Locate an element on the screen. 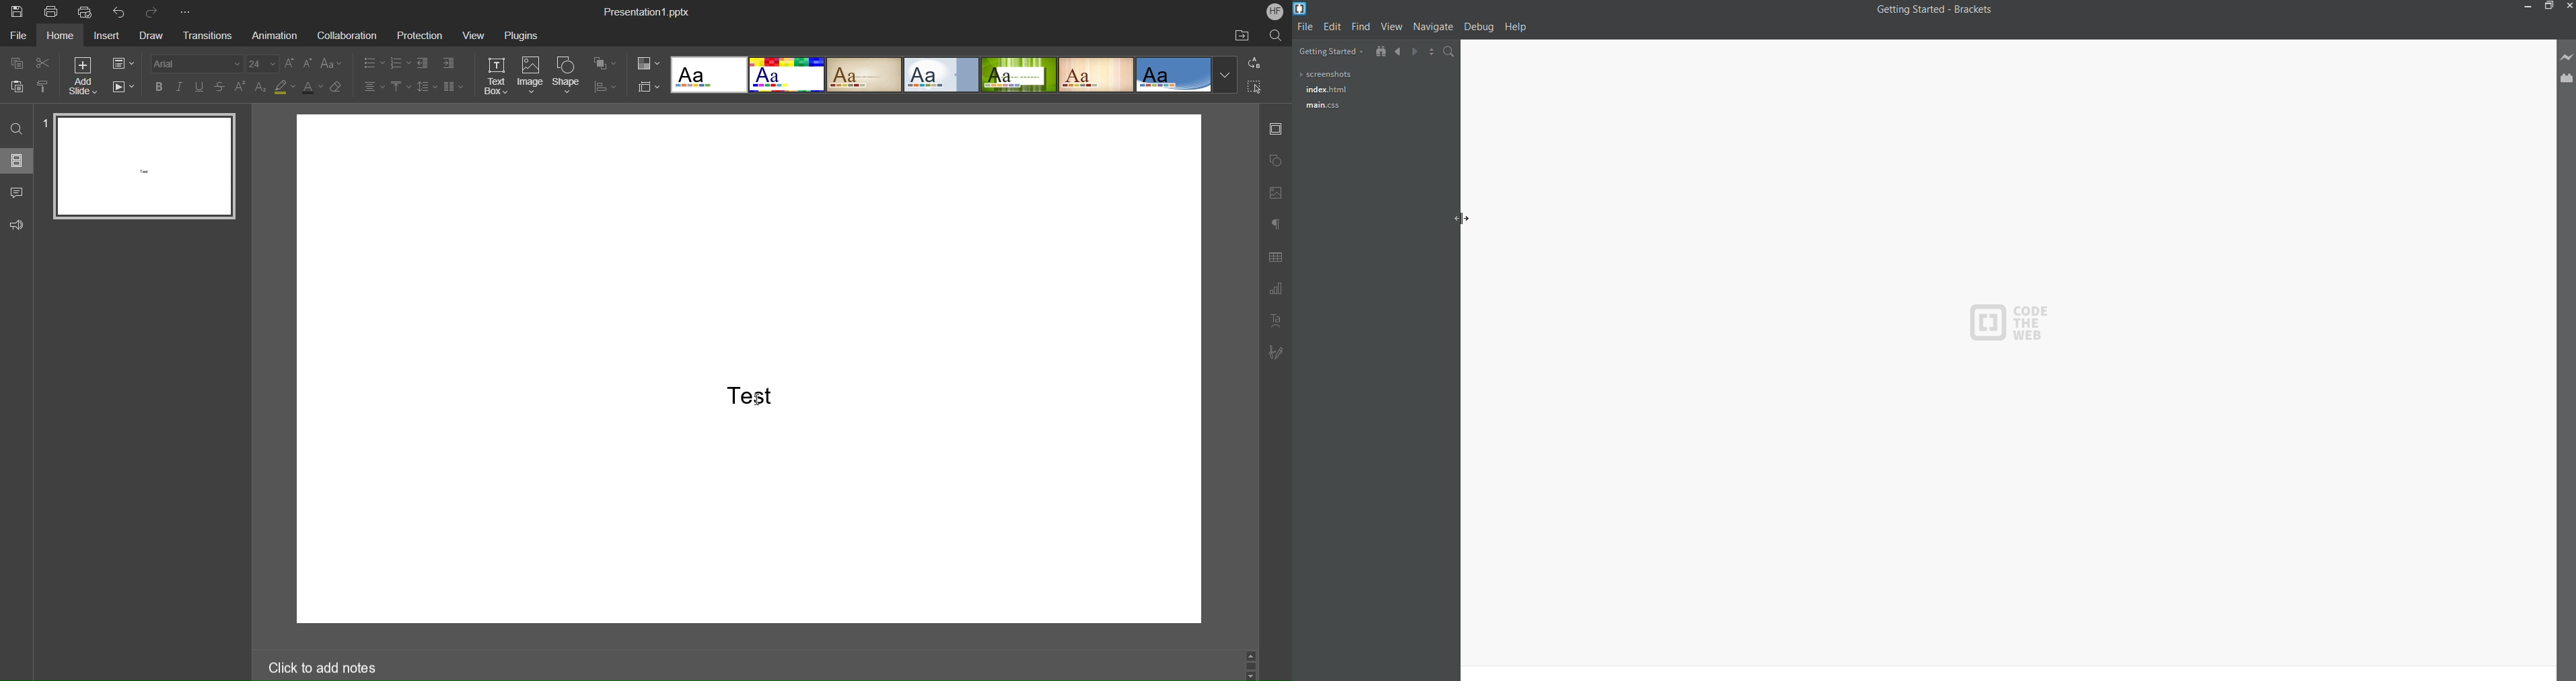 The height and width of the screenshot is (700, 2576). File is located at coordinates (17, 36).